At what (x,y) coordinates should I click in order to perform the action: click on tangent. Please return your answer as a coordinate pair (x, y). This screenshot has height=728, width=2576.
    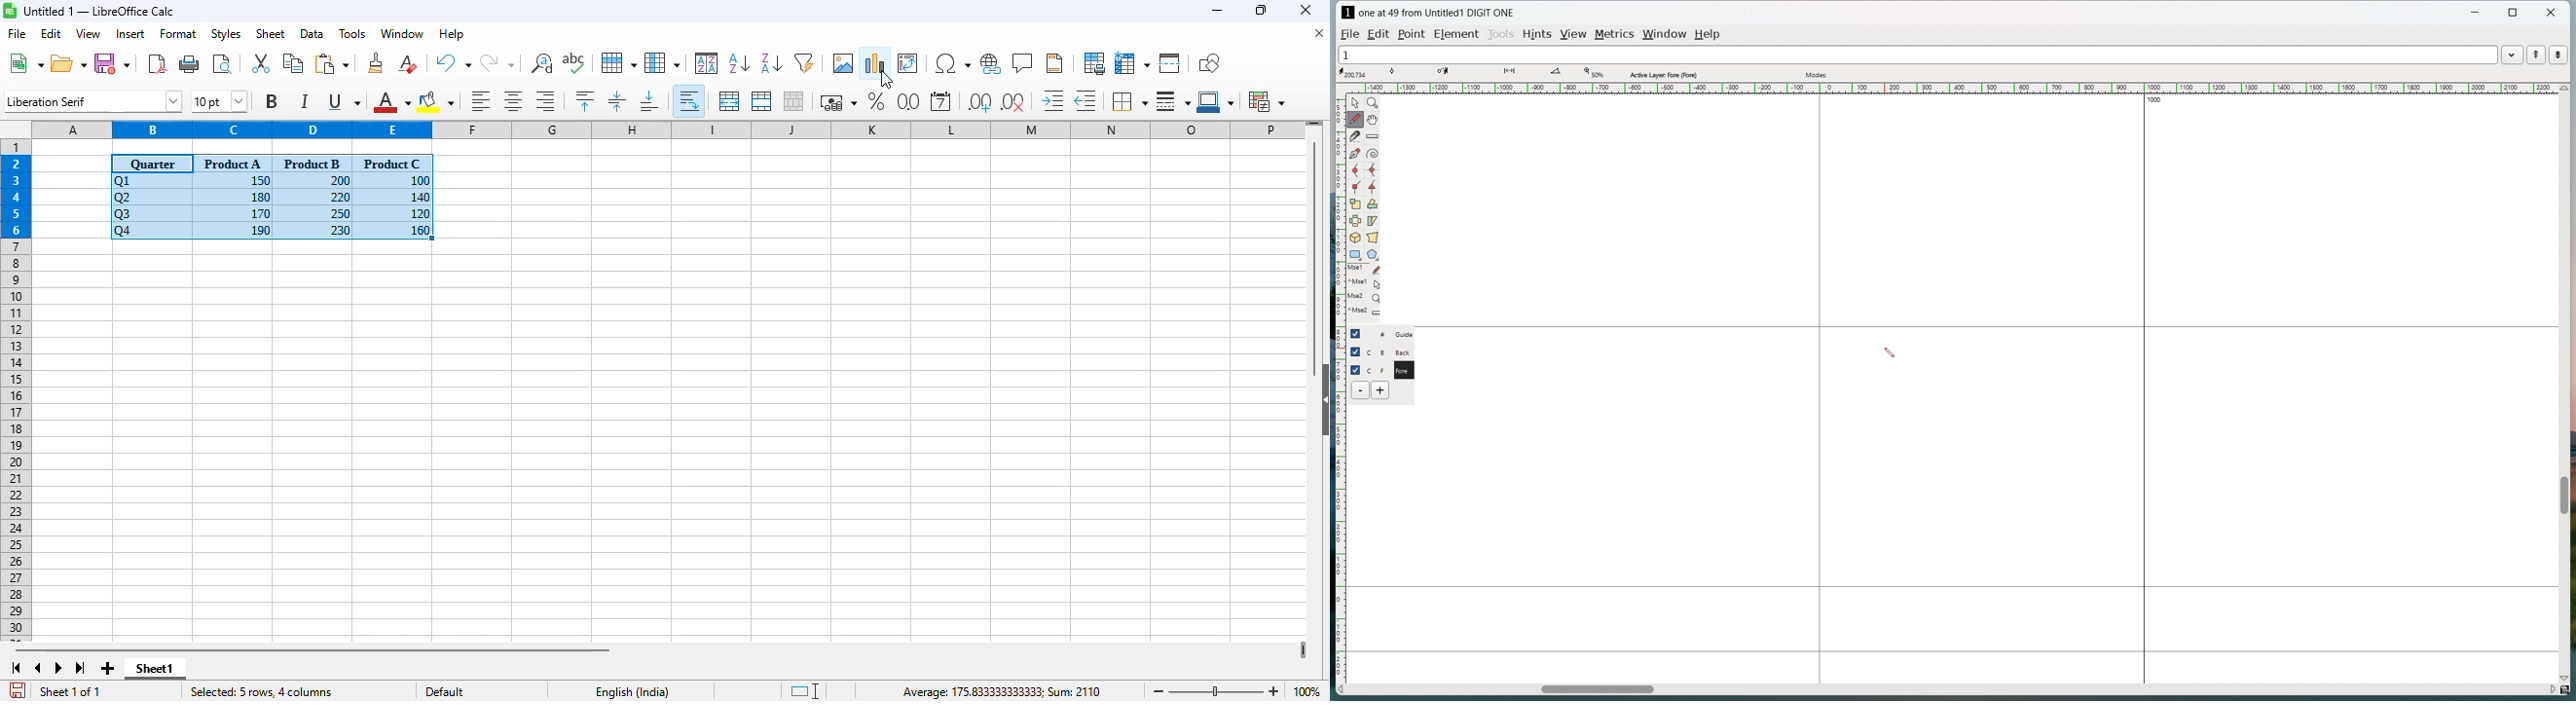
    Looking at the image, I should click on (1393, 71).